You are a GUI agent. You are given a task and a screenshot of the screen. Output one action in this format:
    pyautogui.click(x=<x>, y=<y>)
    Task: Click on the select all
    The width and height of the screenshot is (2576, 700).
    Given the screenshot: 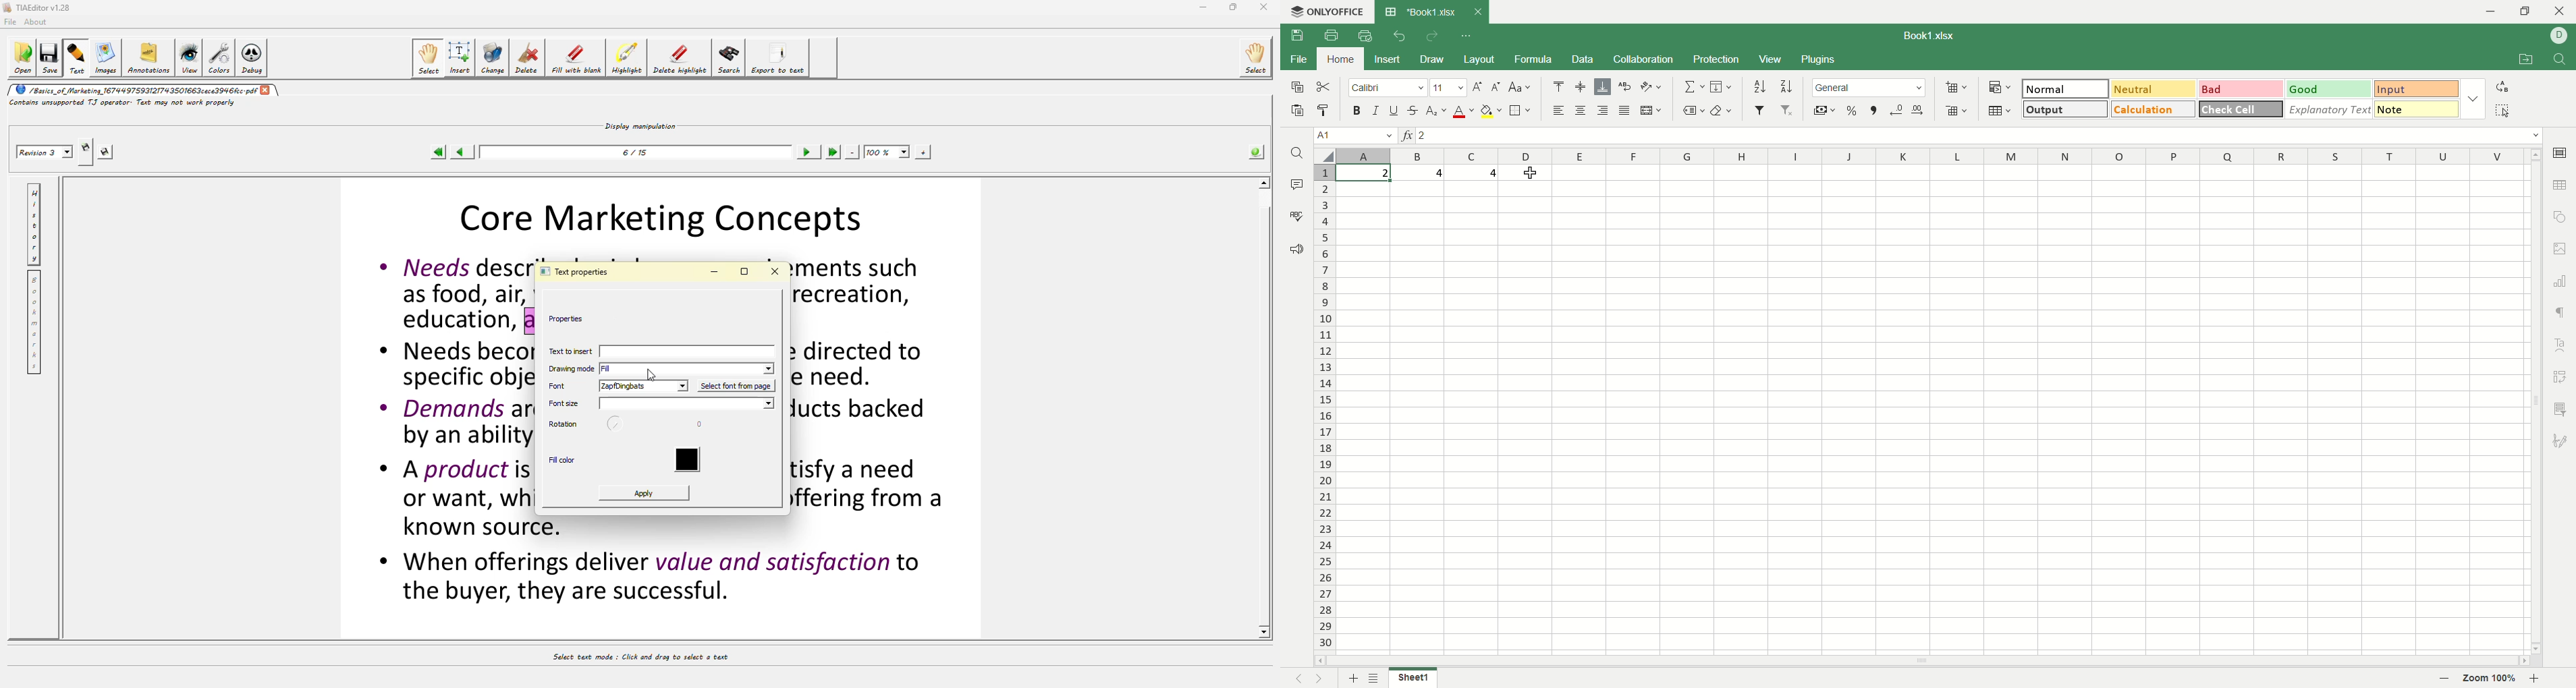 What is the action you would take?
    pyautogui.click(x=2502, y=110)
    